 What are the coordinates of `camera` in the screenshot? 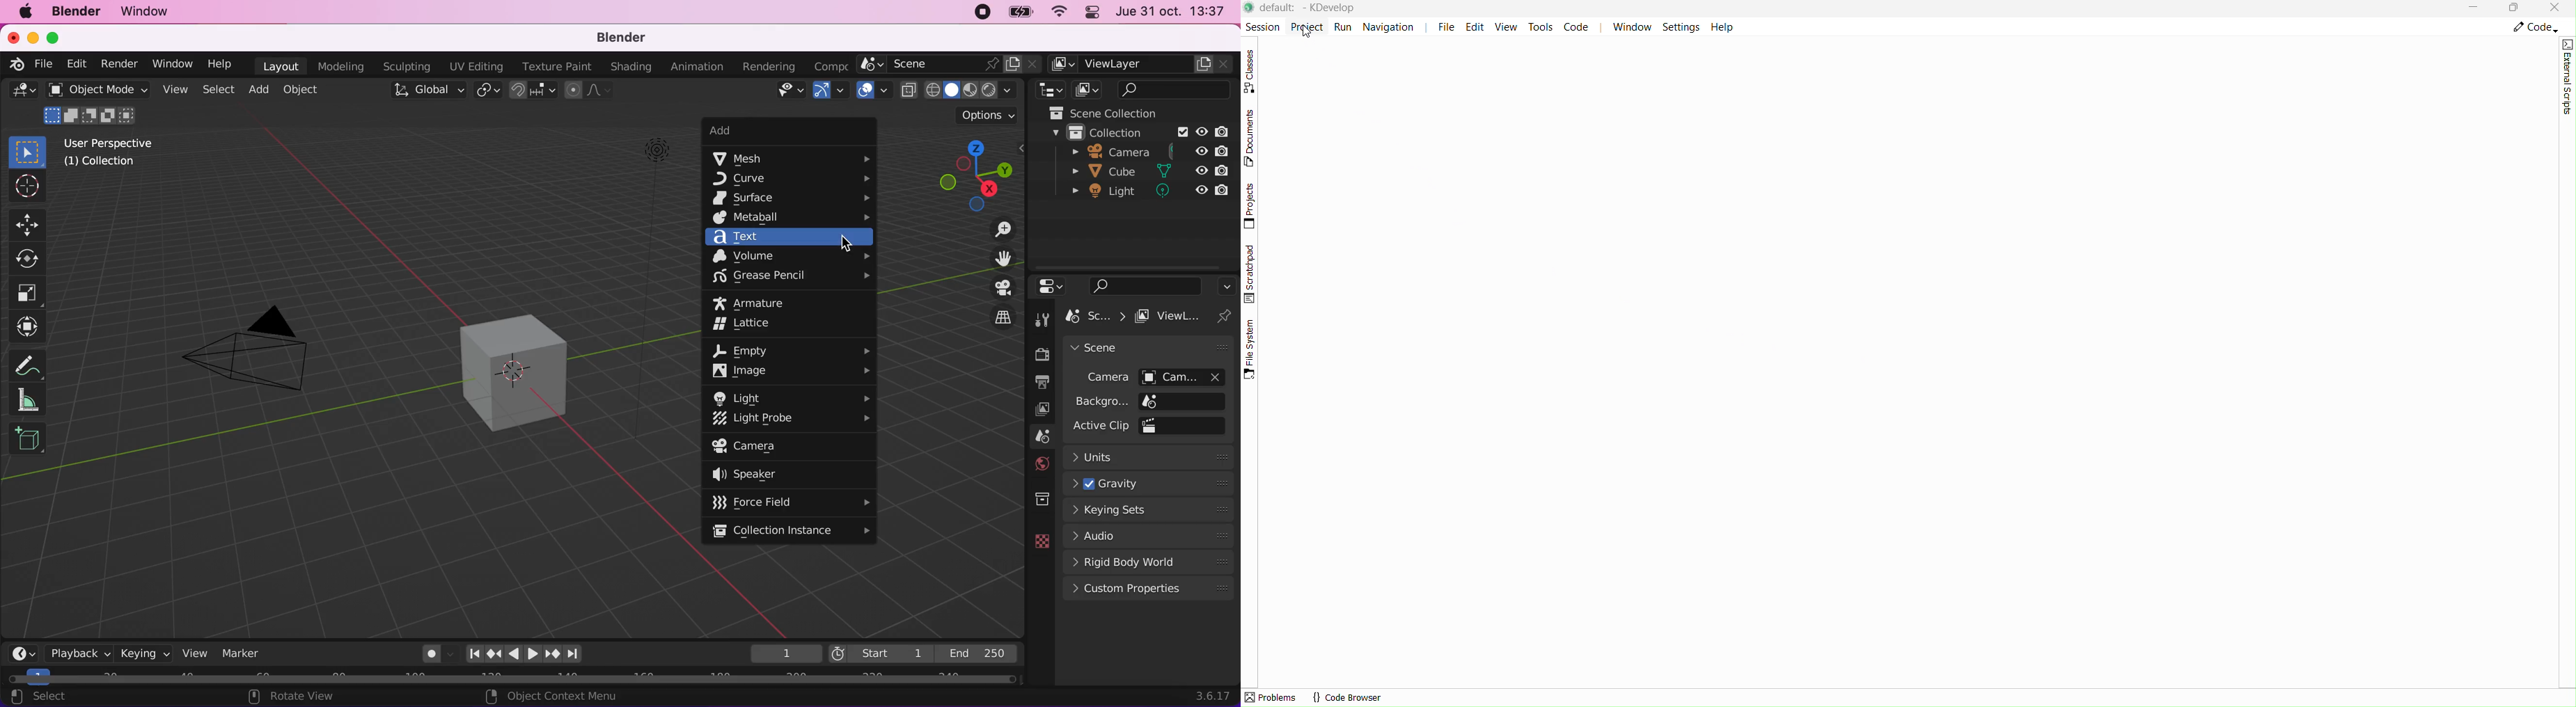 It's located at (254, 345).